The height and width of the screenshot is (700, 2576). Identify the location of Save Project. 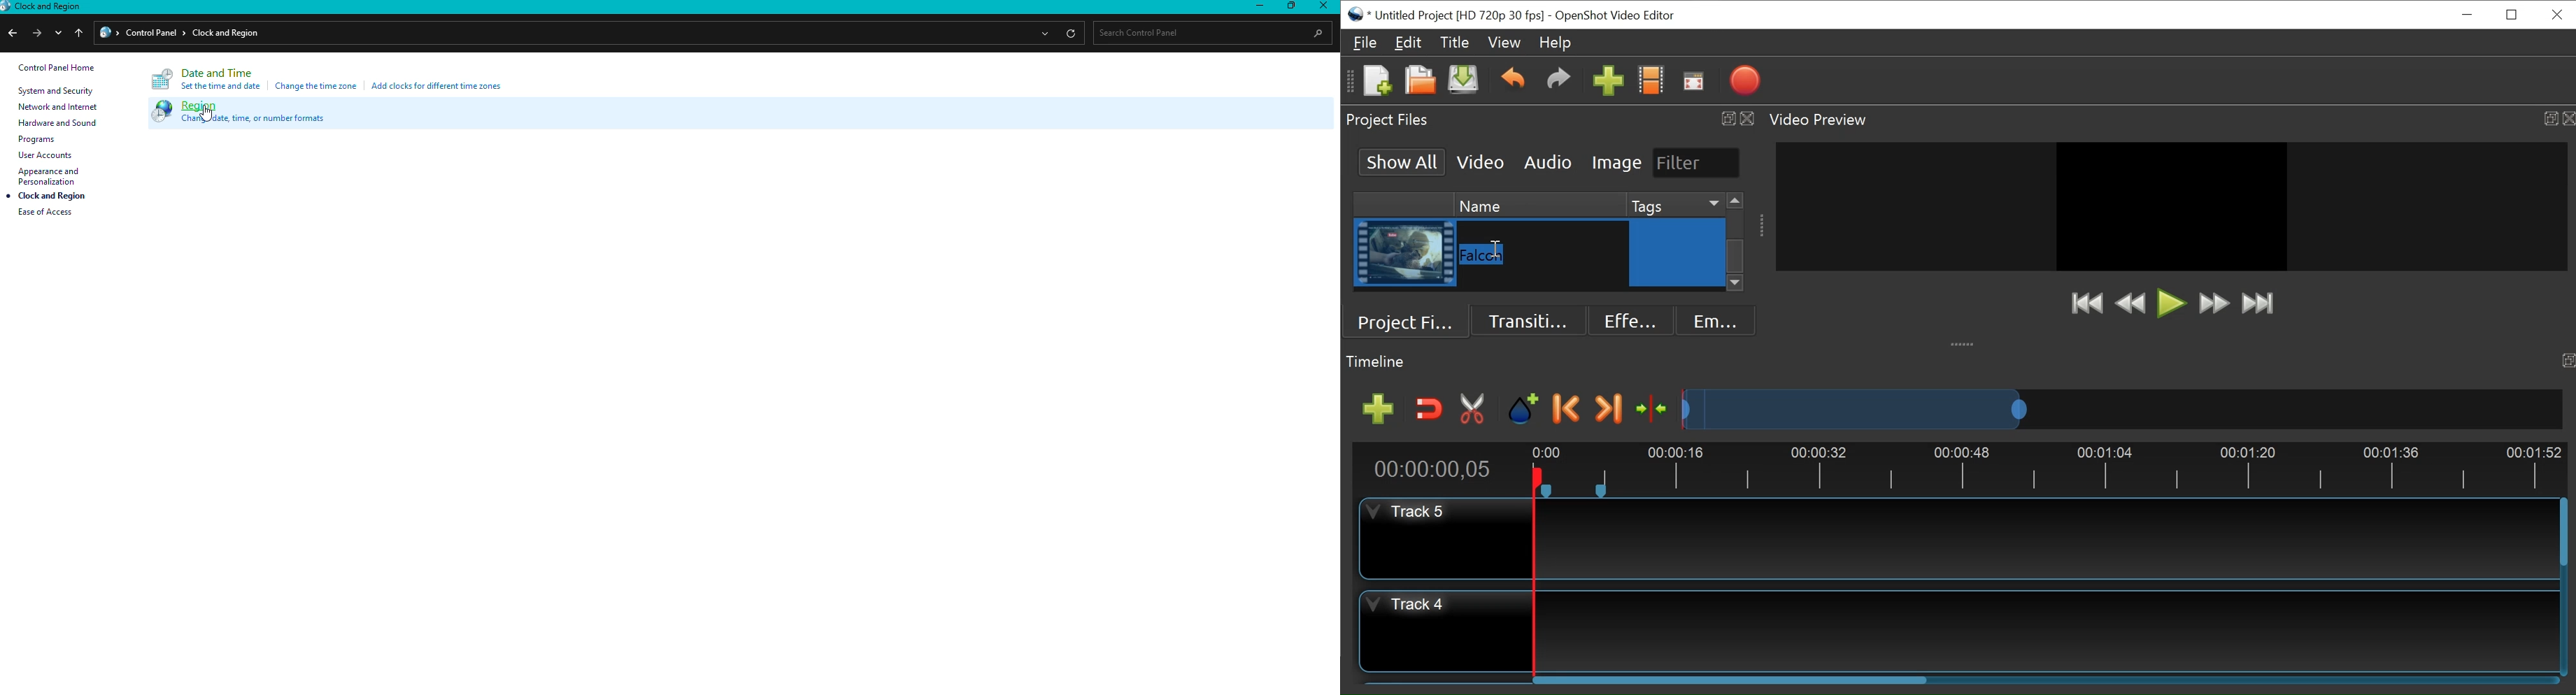
(1464, 82).